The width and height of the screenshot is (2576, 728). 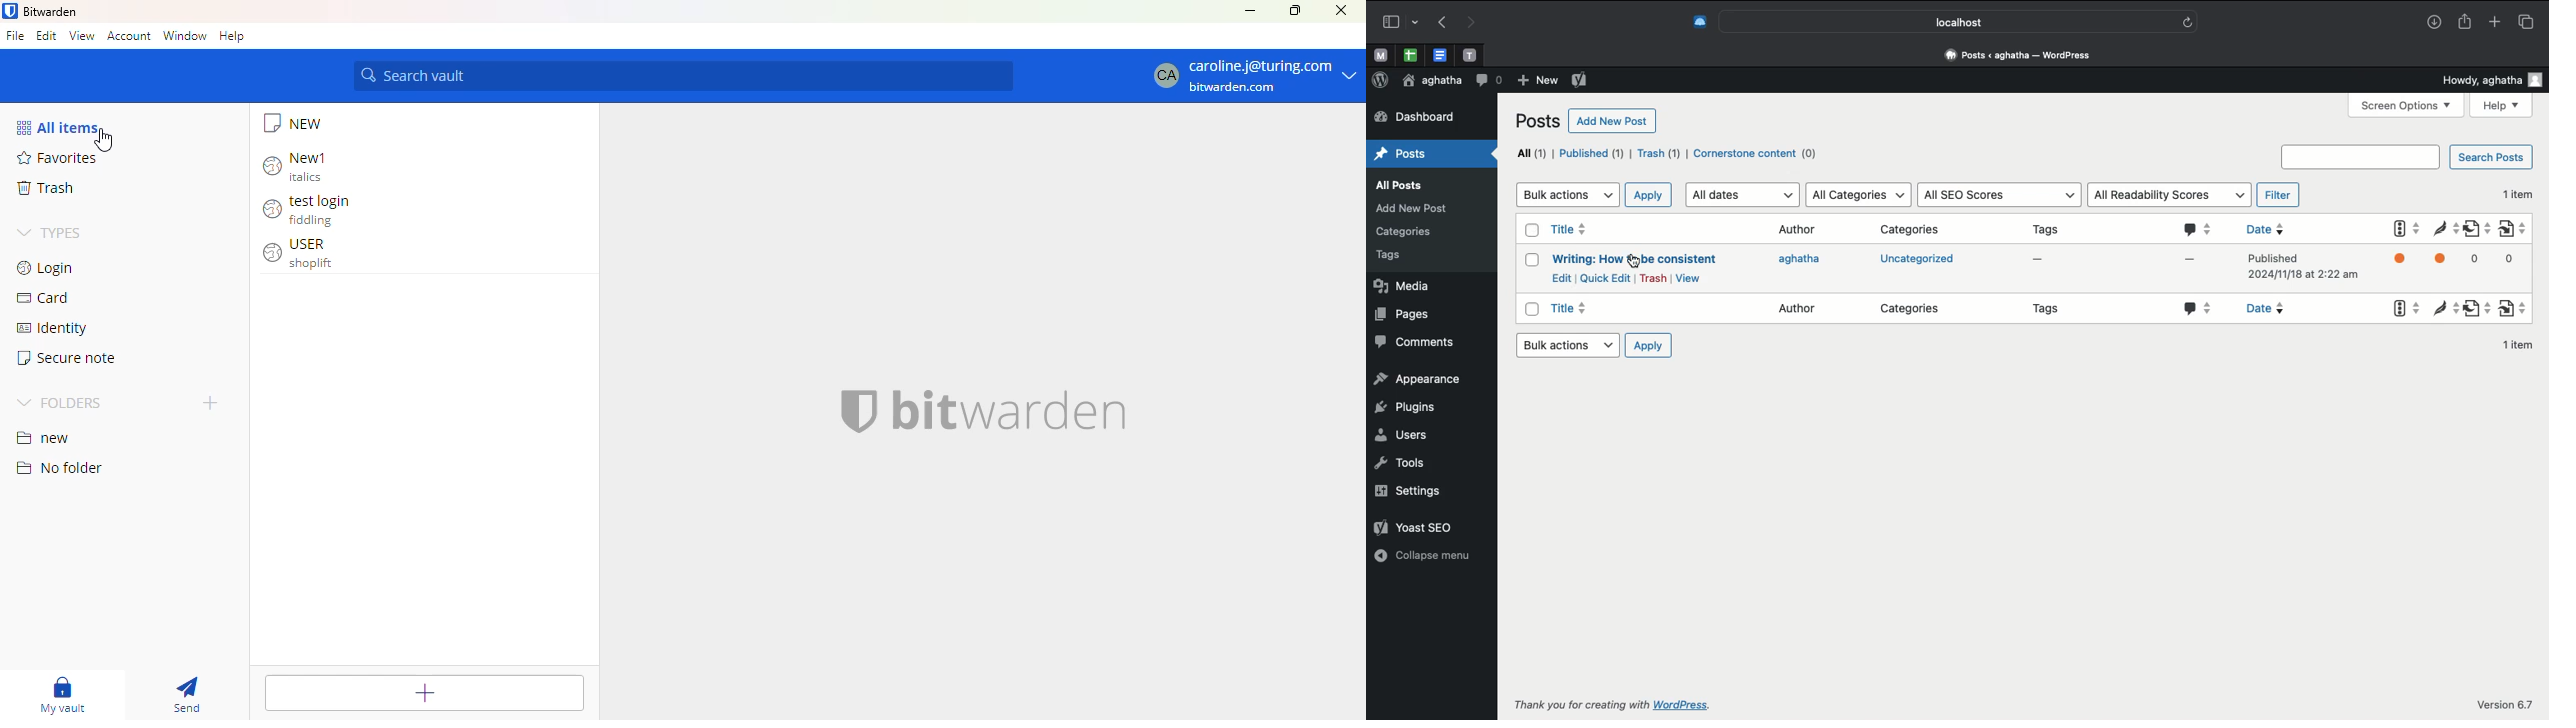 What do you see at coordinates (1638, 704) in the screenshot?
I see `Thank you for creating with wordpress` at bounding box center [1638, 704].